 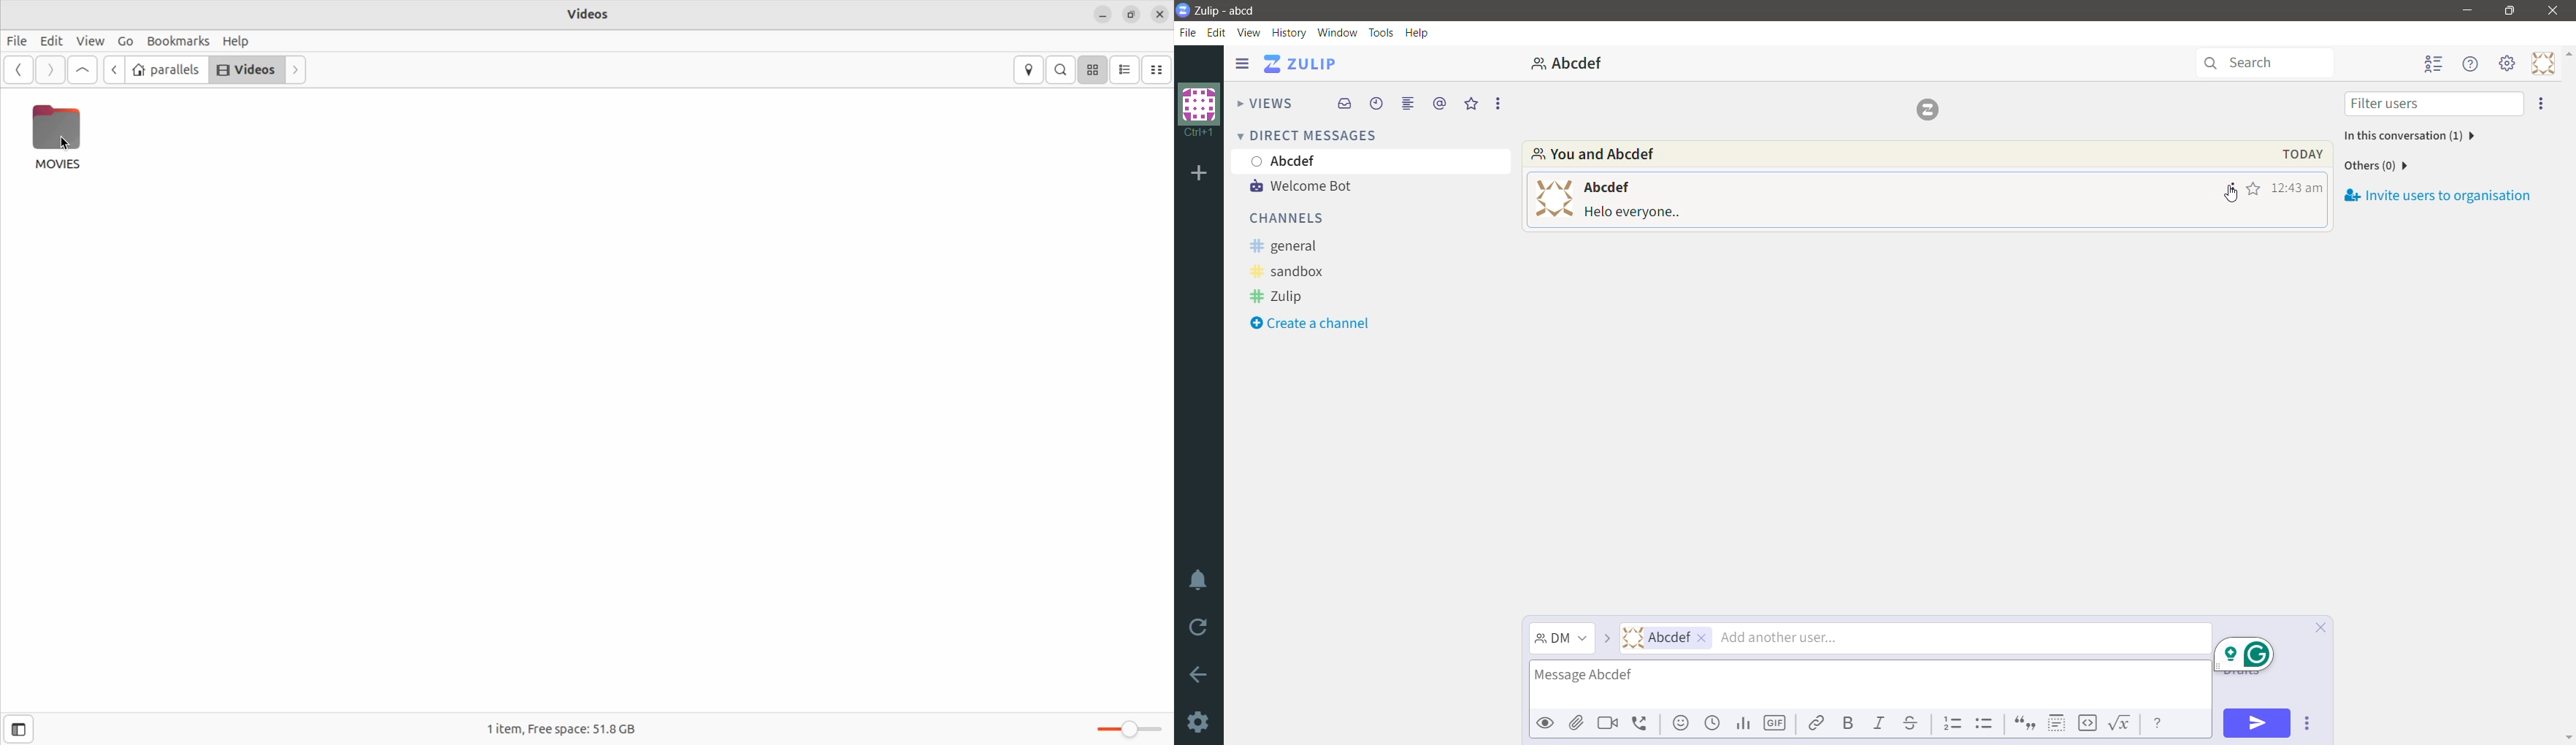 What do you see at coordinates (239, 41) in the screenshot?
I see `help` at bounding box center [239, 41].